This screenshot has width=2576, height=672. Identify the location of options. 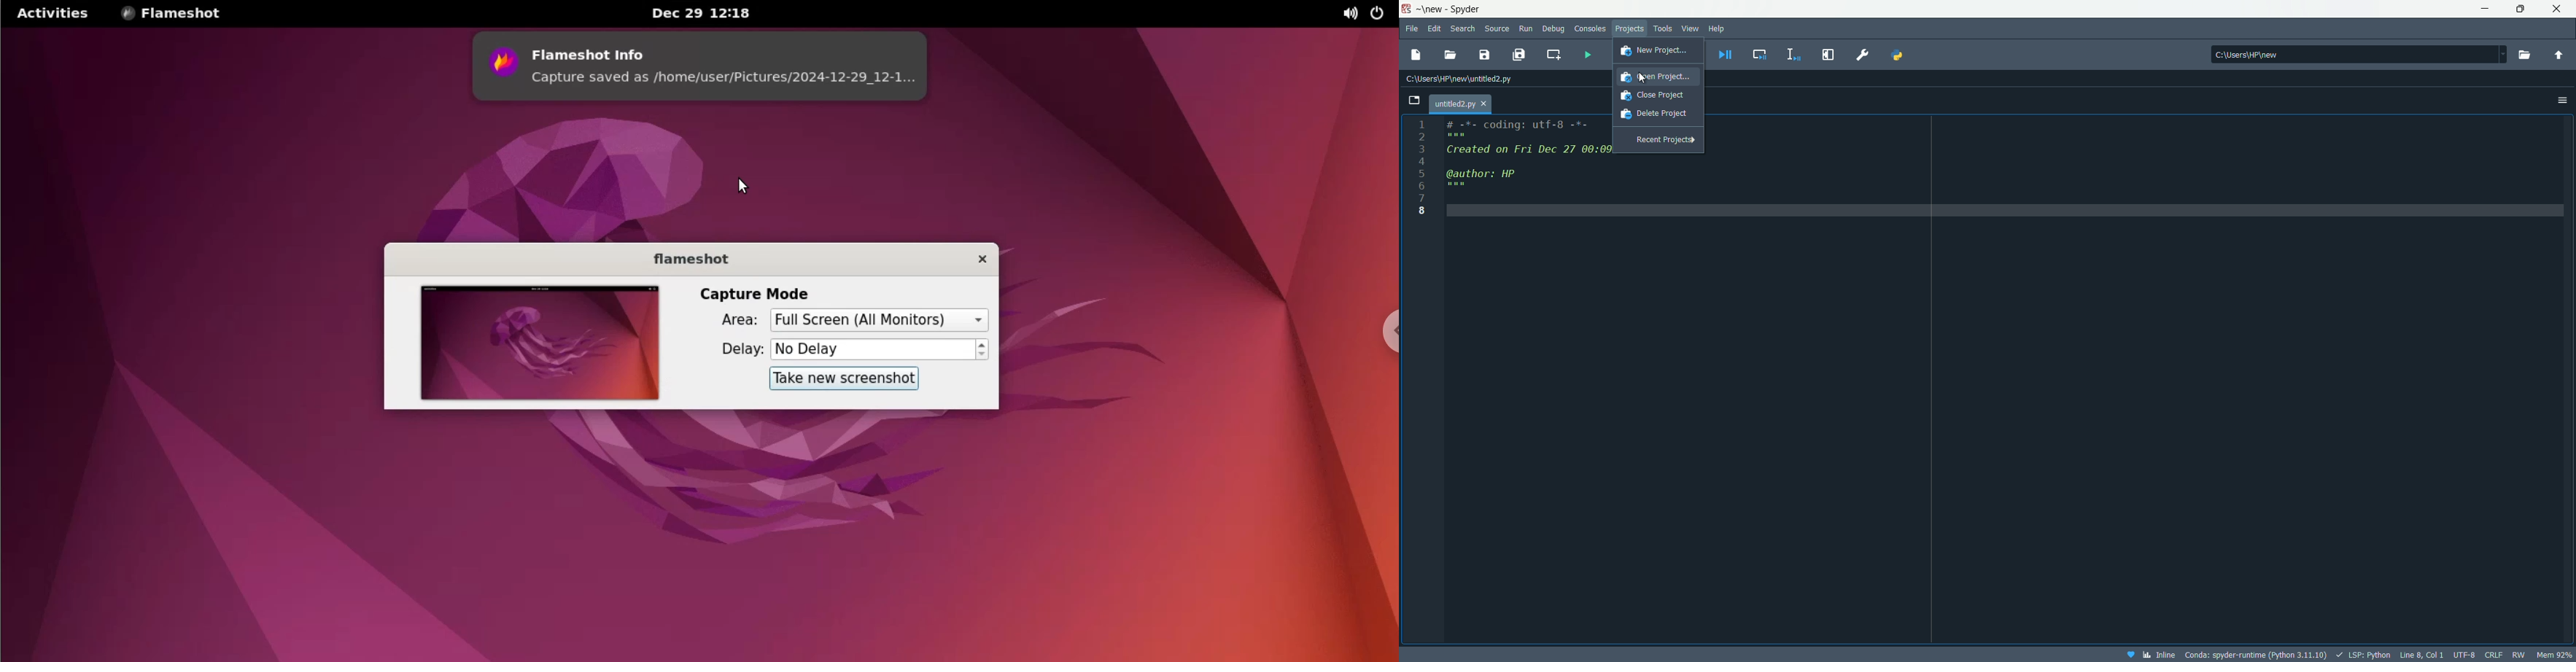
(2562, 101).